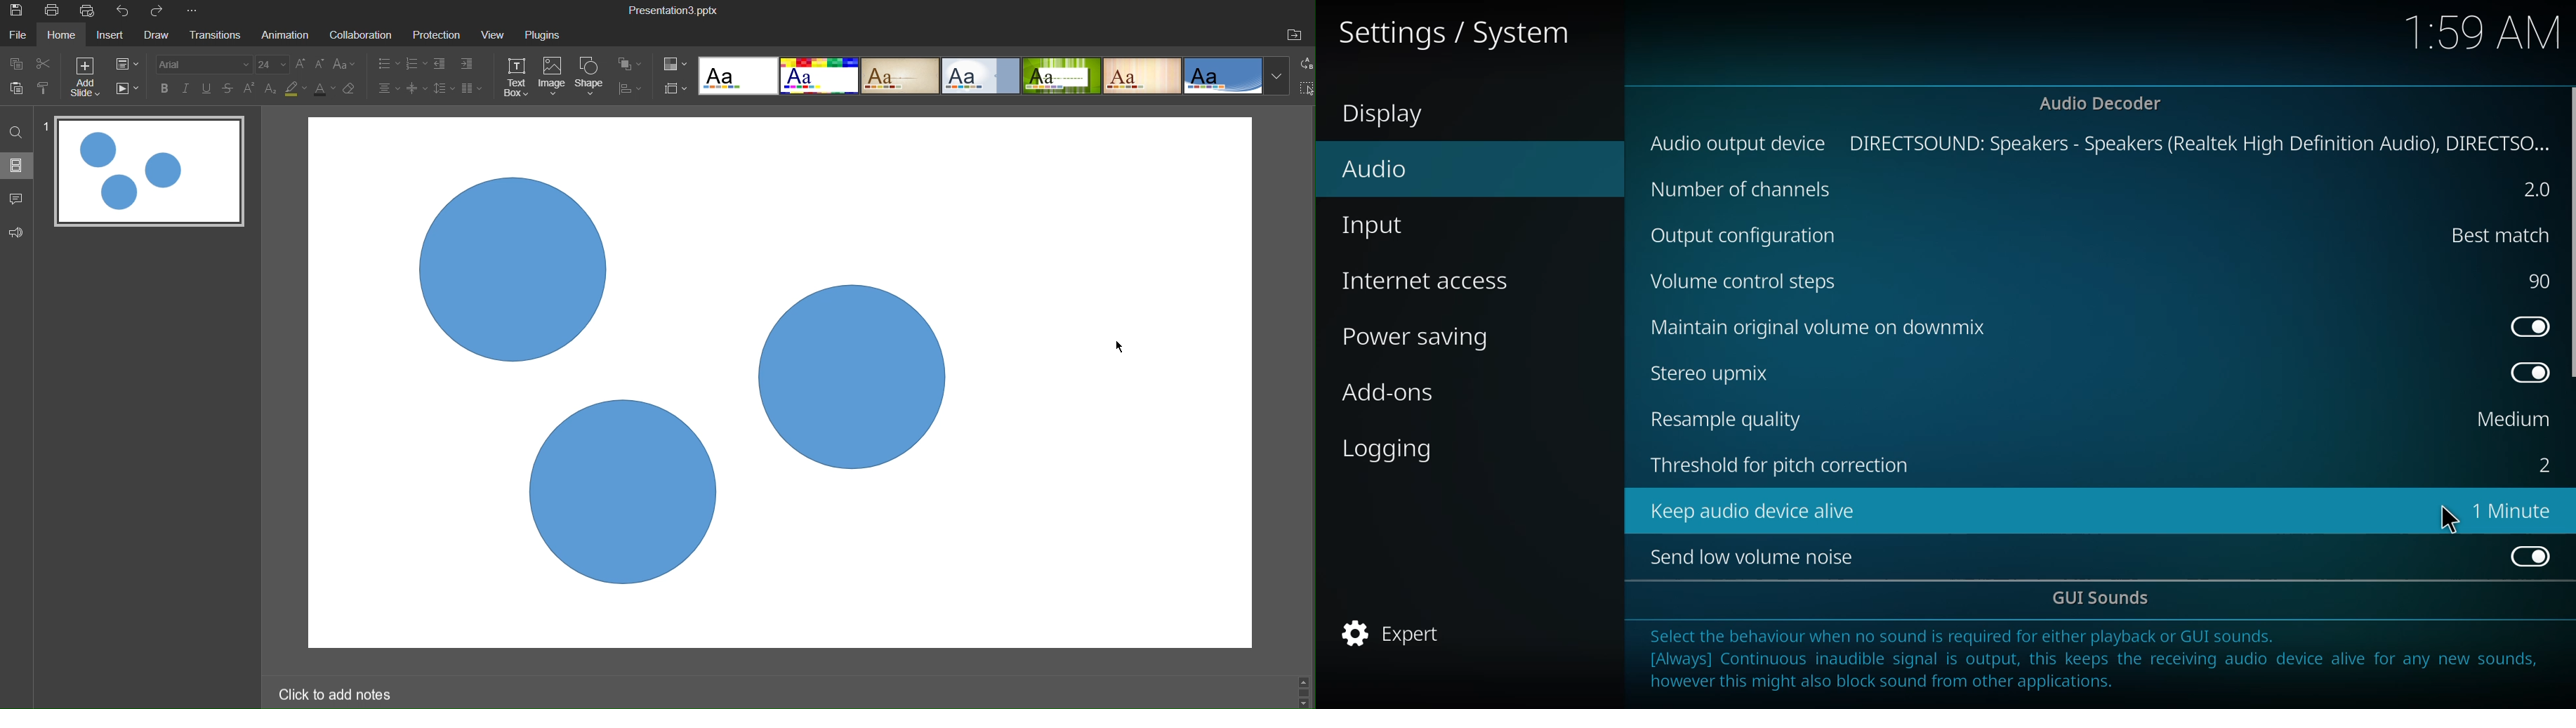 Image resolution: width=2576 pixels, height=728 pixels. What do you see at coordinates (1376, 226) in the screenshot?
I see `input` at bounding box center [1376, 226].